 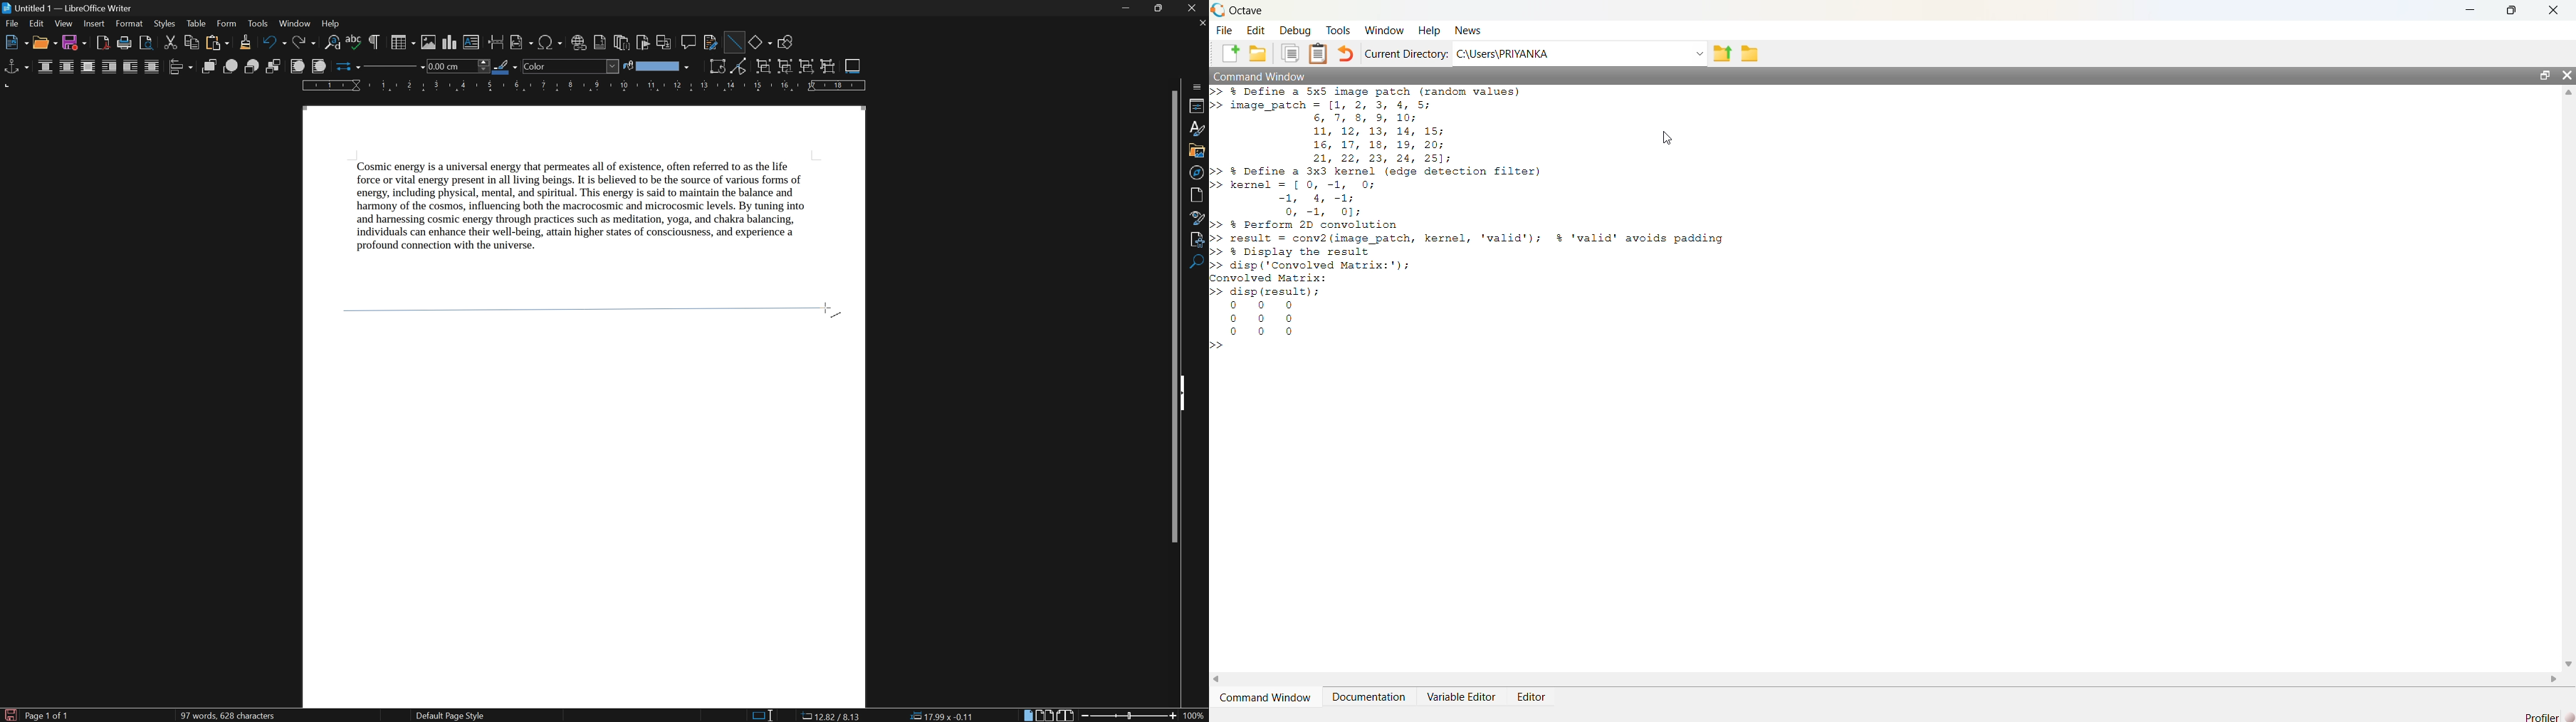 I want to click on New script, so click(x=1231, y=52).